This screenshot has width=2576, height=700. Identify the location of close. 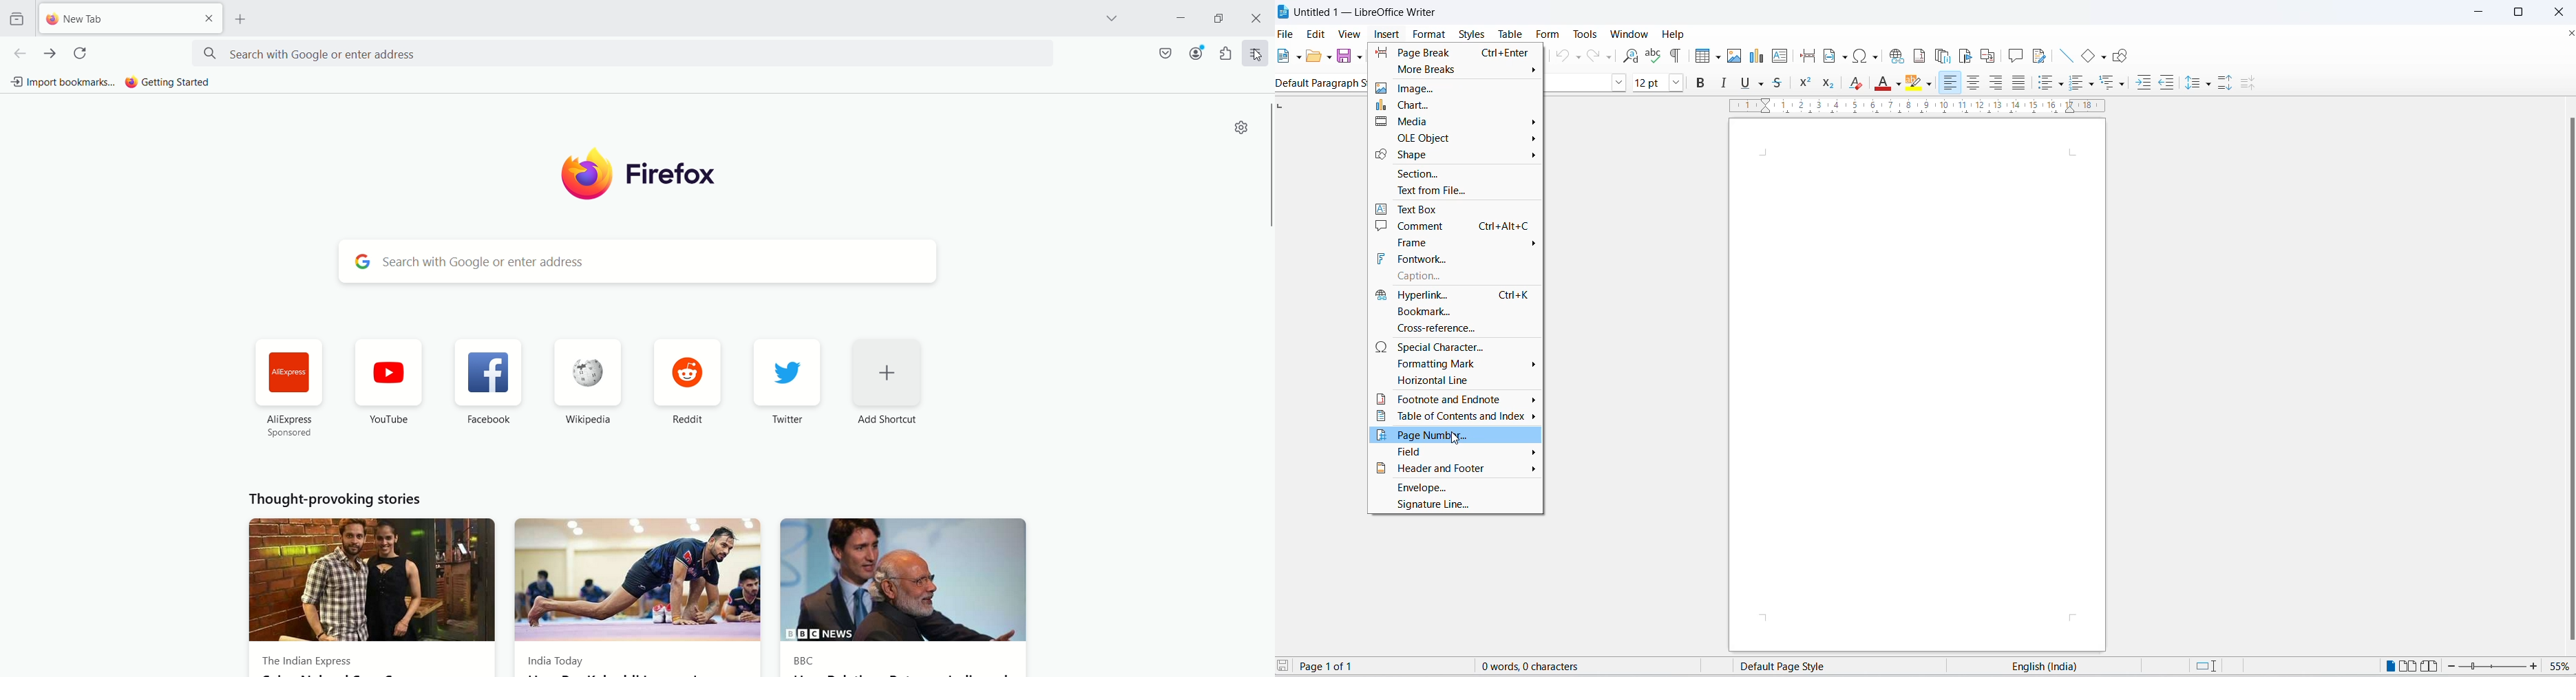
(1253, 19).